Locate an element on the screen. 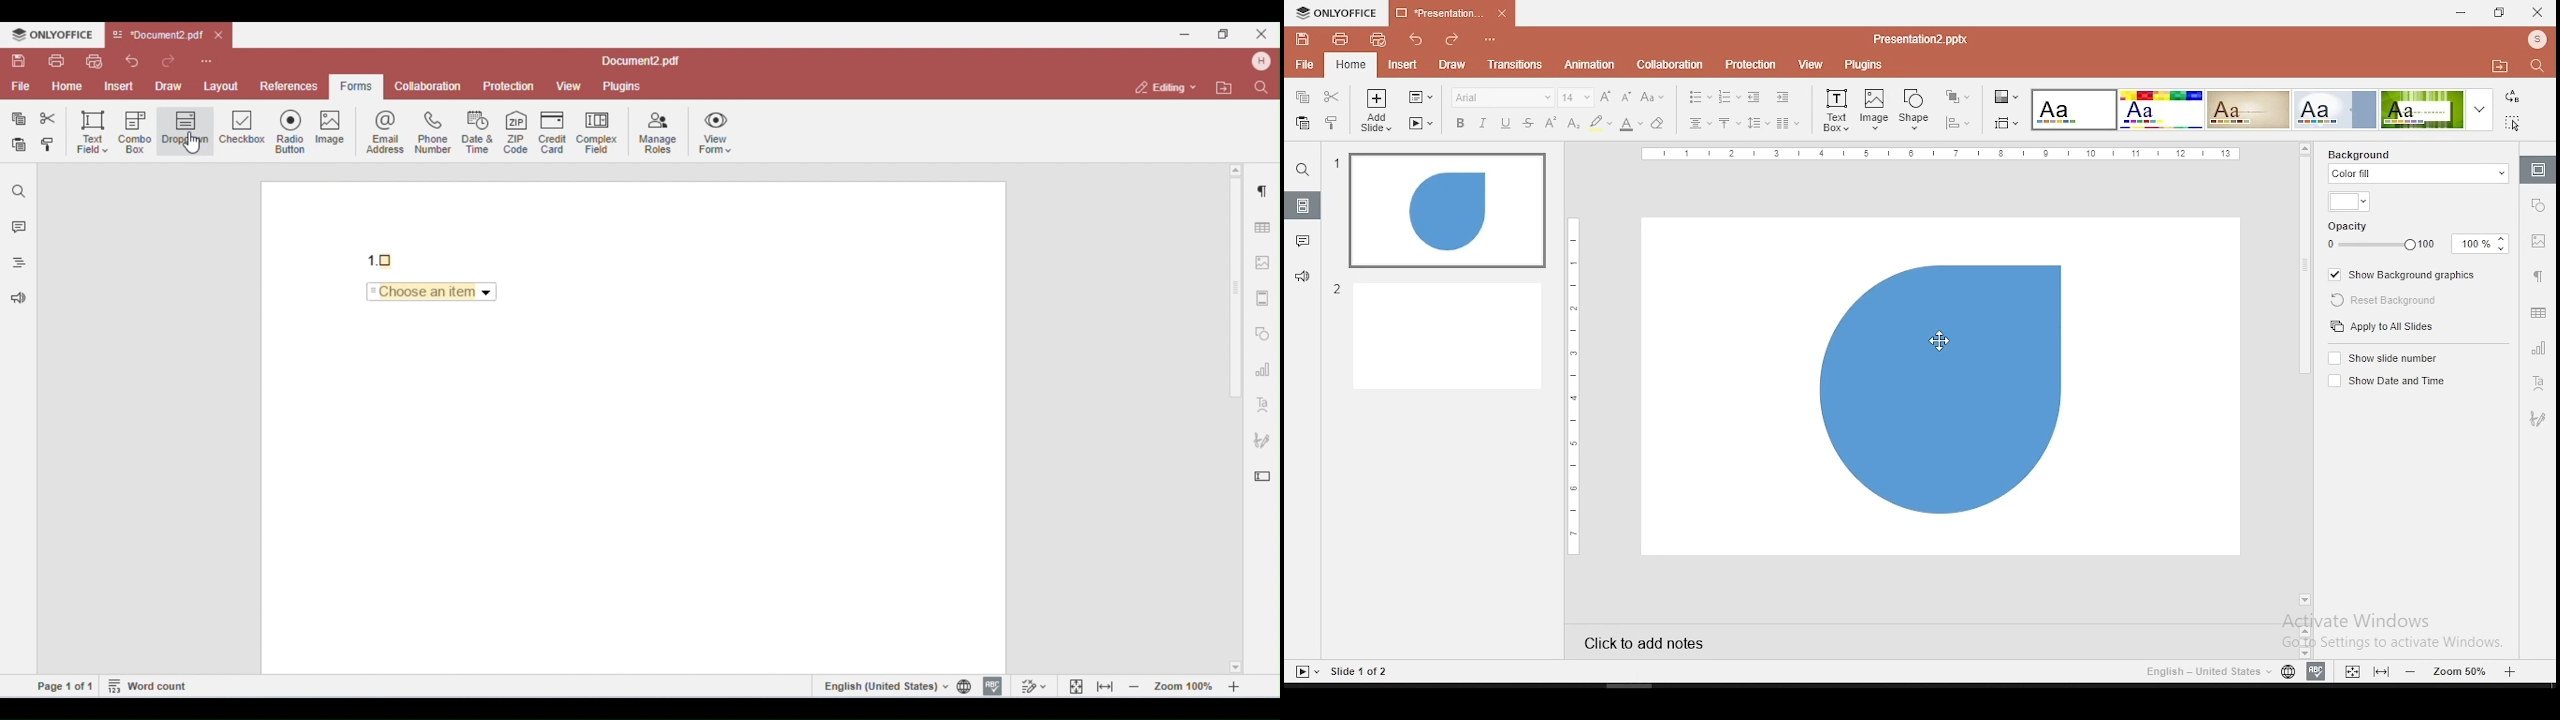 This screenshot has width=2576, height=728. view is located at coordinates (1810, 64).